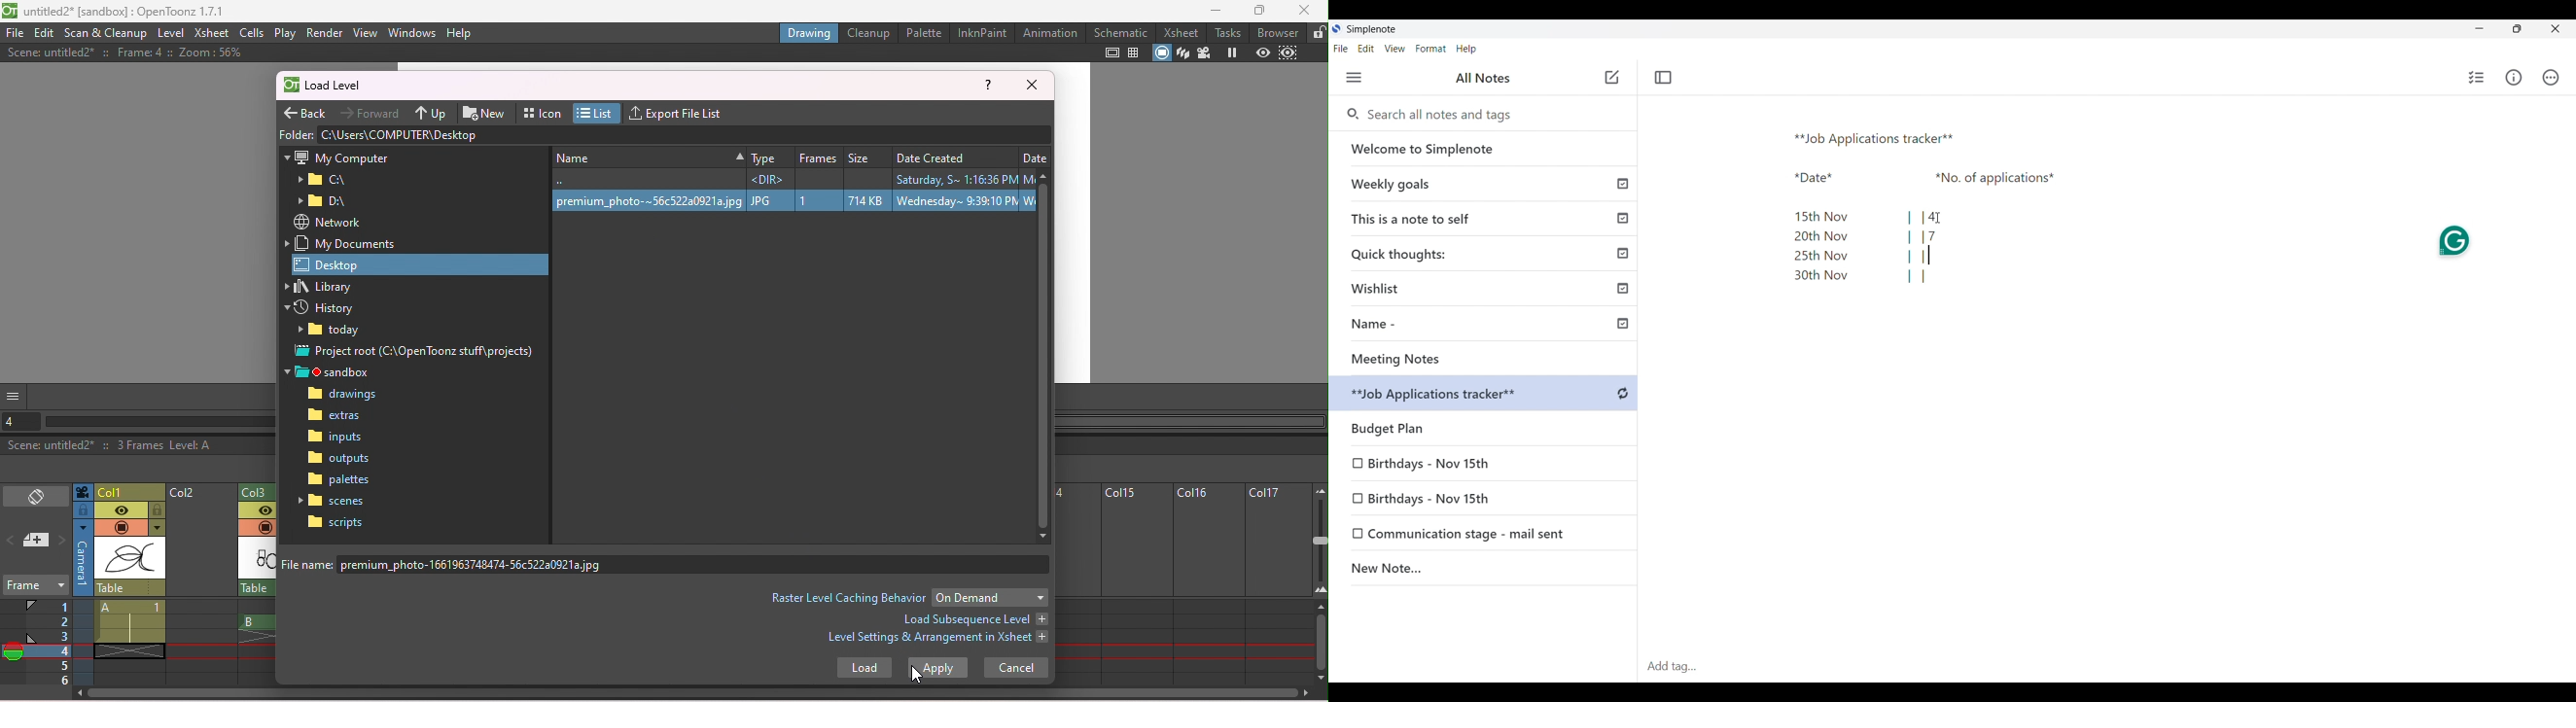 The height and width of the screenshot is (728, 2576). What do you see at coordinates (1395, 49) in the screenshot?
I see `View` at bounding box center [1395, 49].